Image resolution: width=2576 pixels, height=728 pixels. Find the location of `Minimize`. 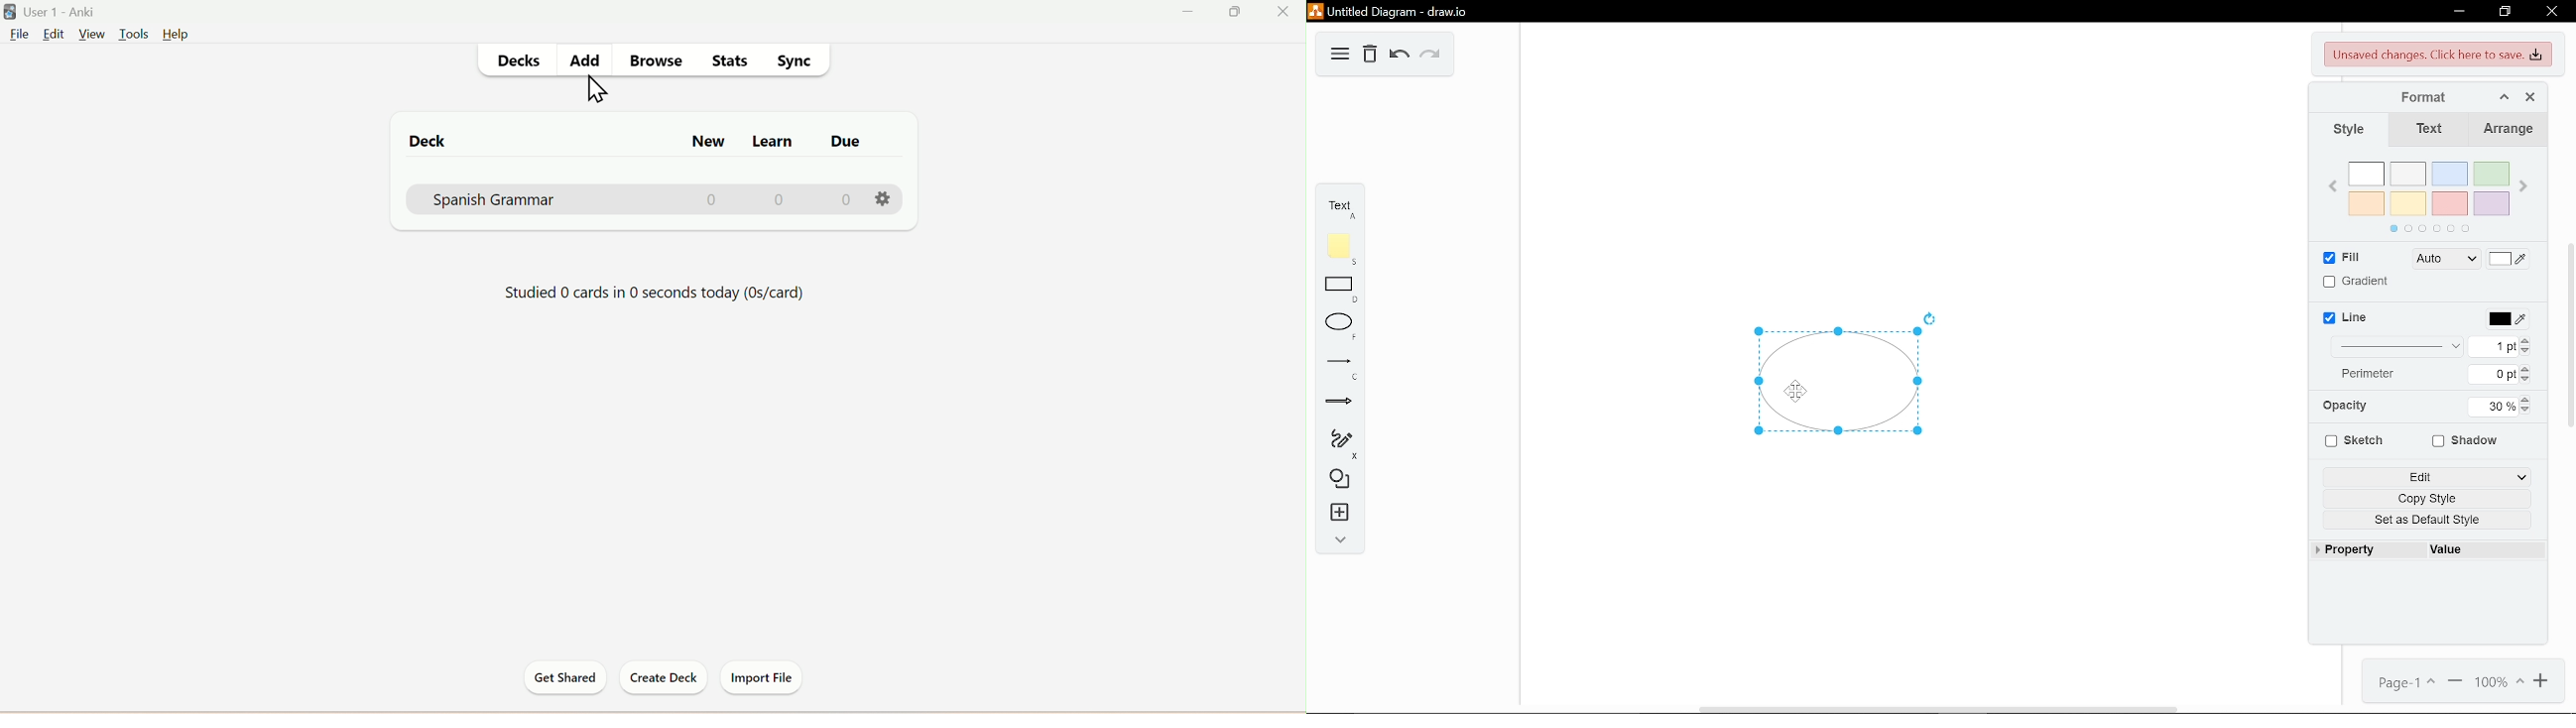

Minimize is located at coordinates (1191, 12).